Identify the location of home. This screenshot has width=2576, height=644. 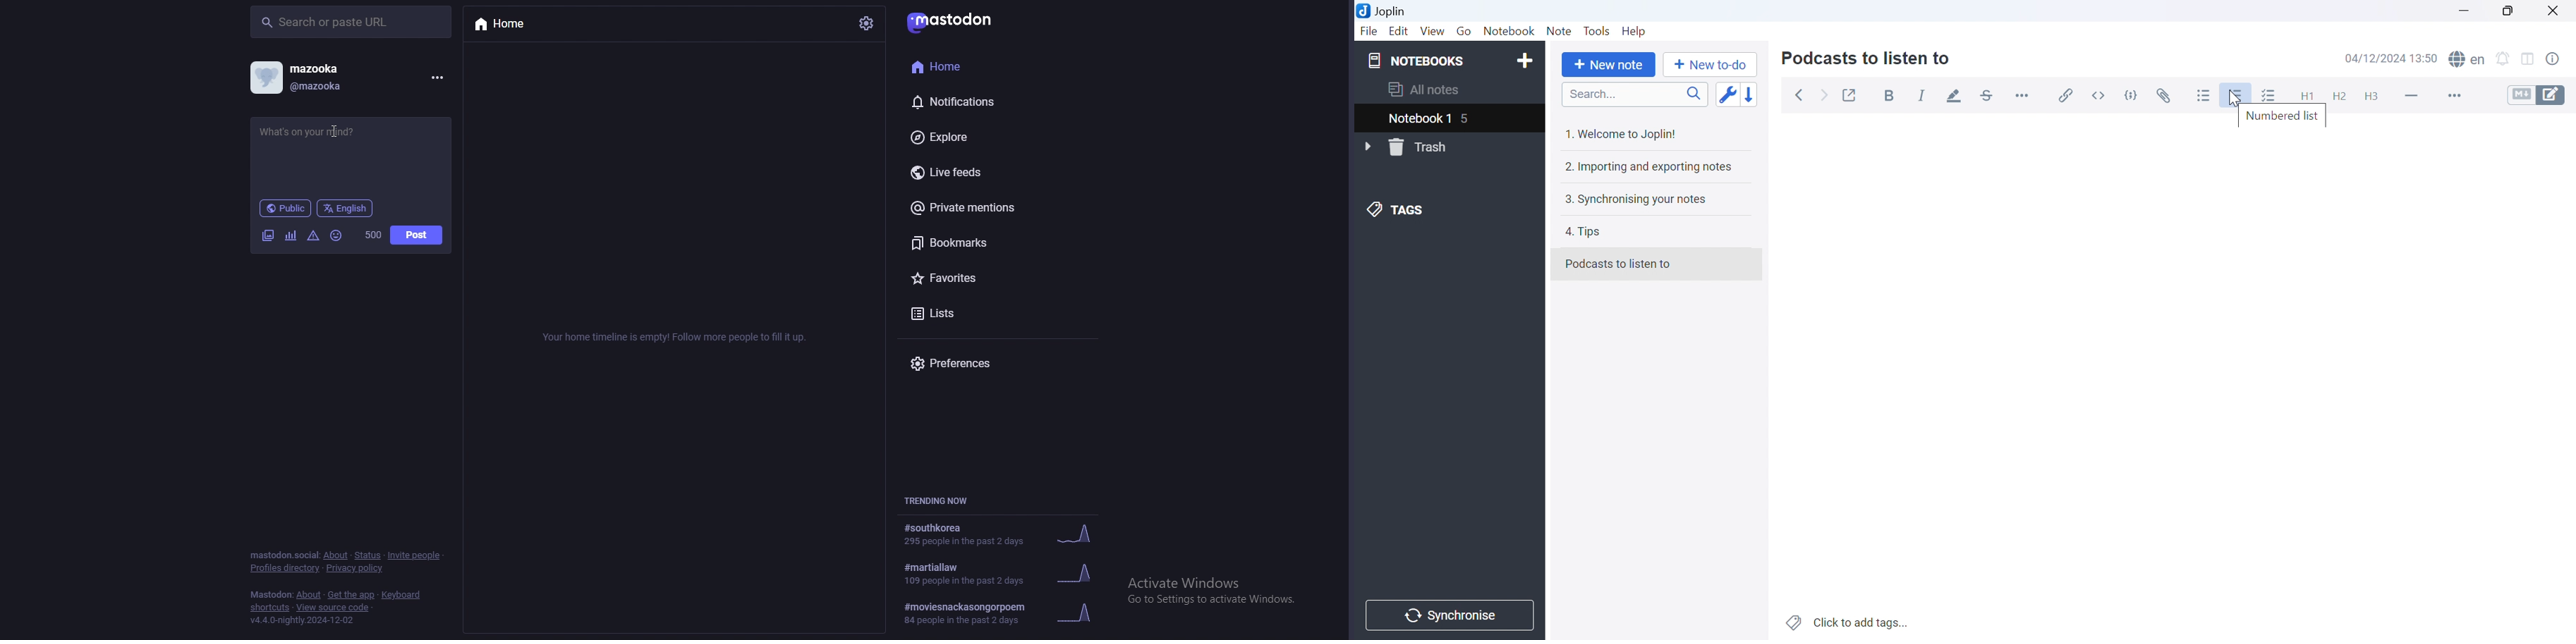
(504, 23).